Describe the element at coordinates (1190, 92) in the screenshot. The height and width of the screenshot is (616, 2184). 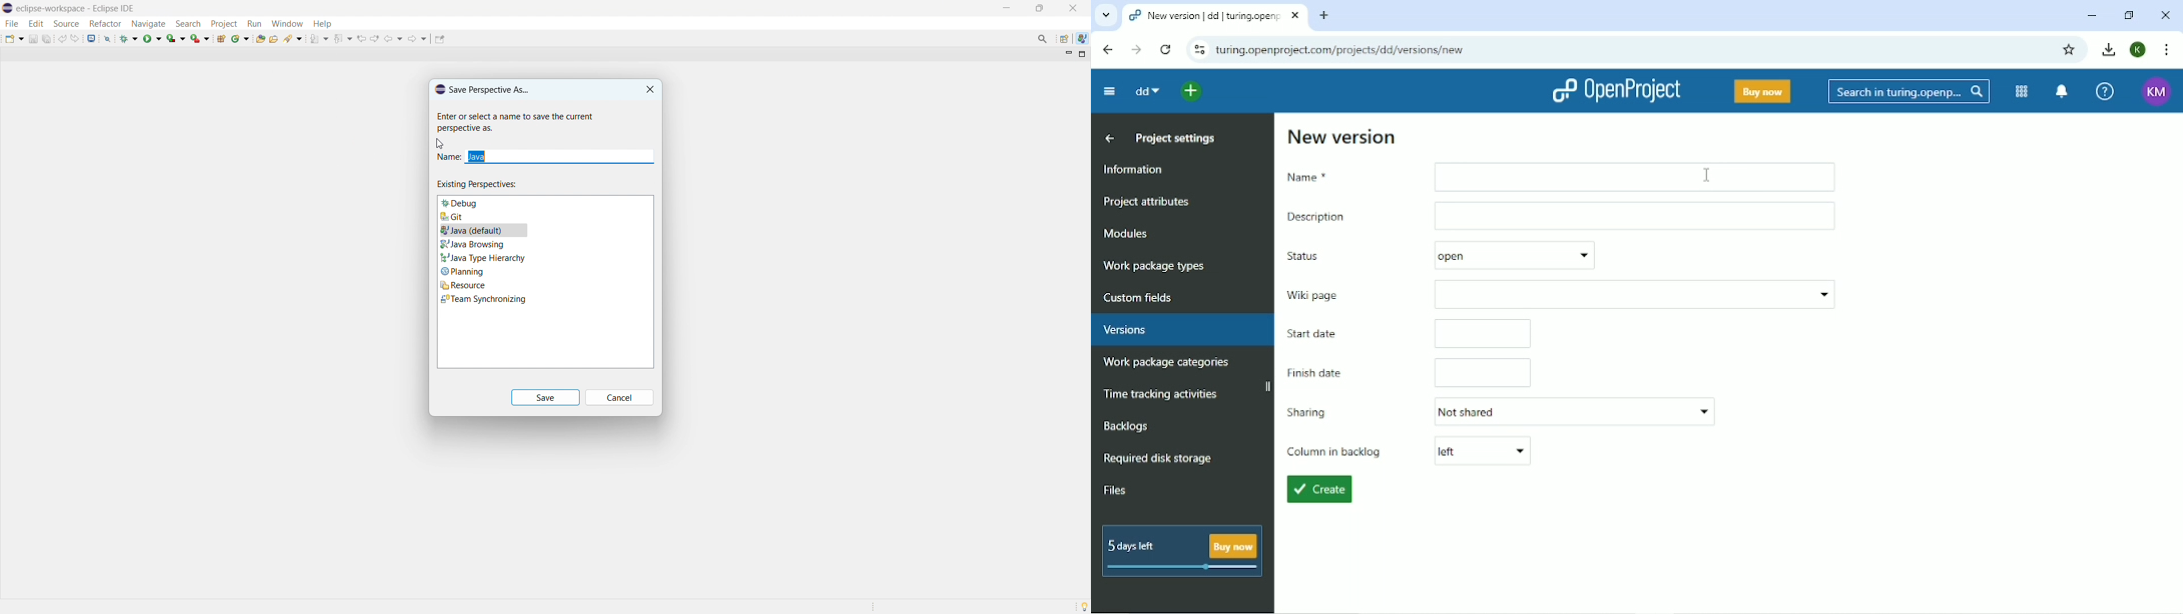
I see `Select a project` at that location.